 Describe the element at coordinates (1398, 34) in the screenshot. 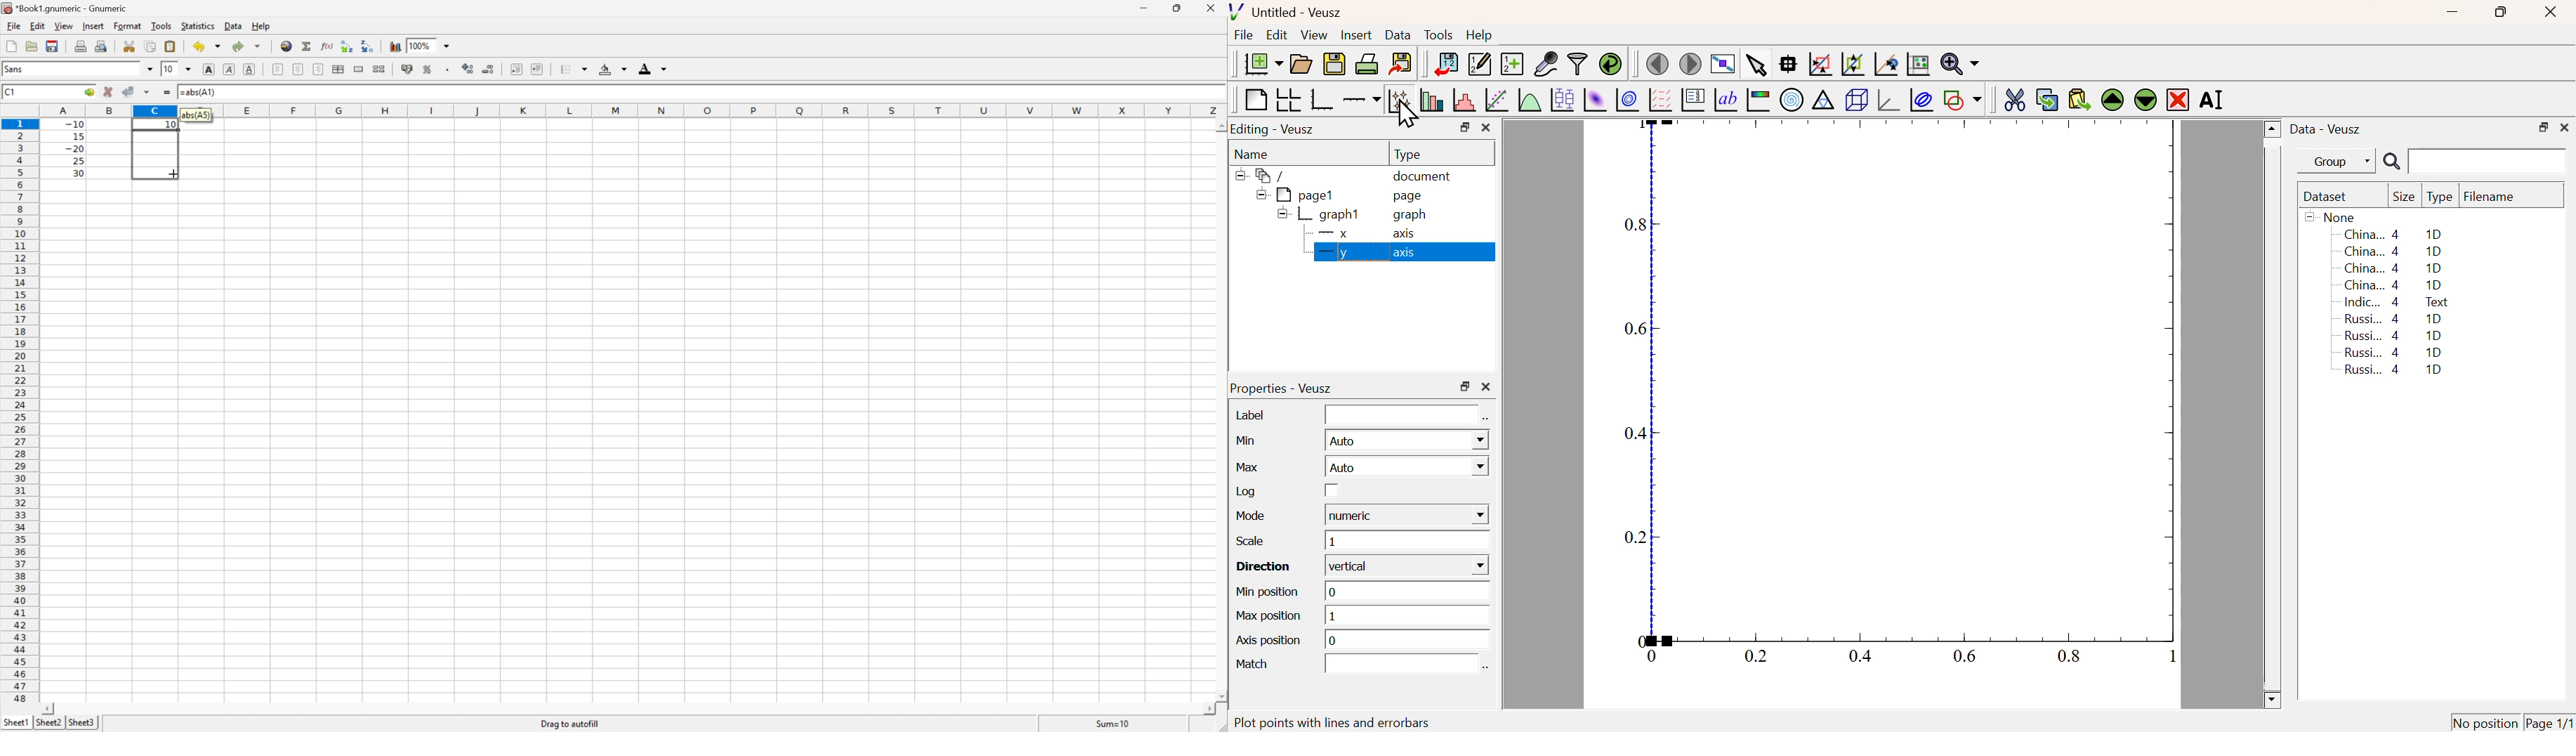

I see `Data` at that location.